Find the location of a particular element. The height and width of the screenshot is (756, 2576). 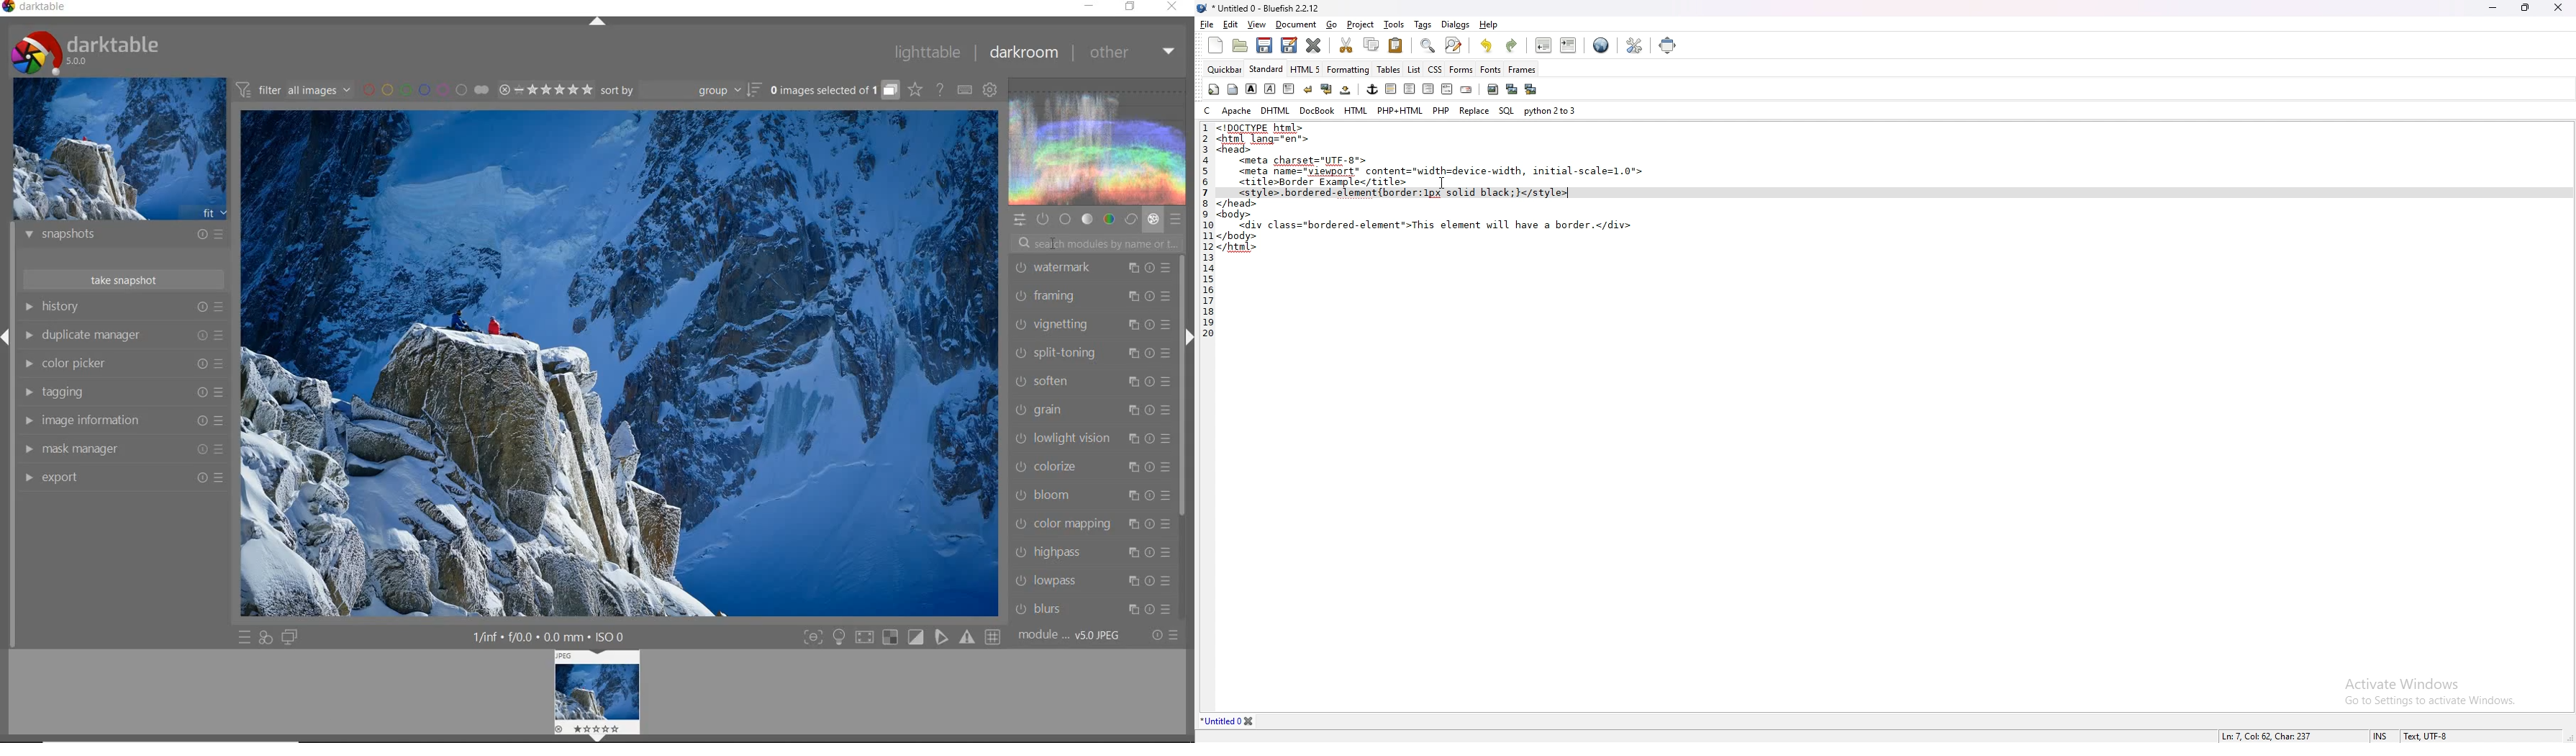

presets is located at coordinates (1176, 216).